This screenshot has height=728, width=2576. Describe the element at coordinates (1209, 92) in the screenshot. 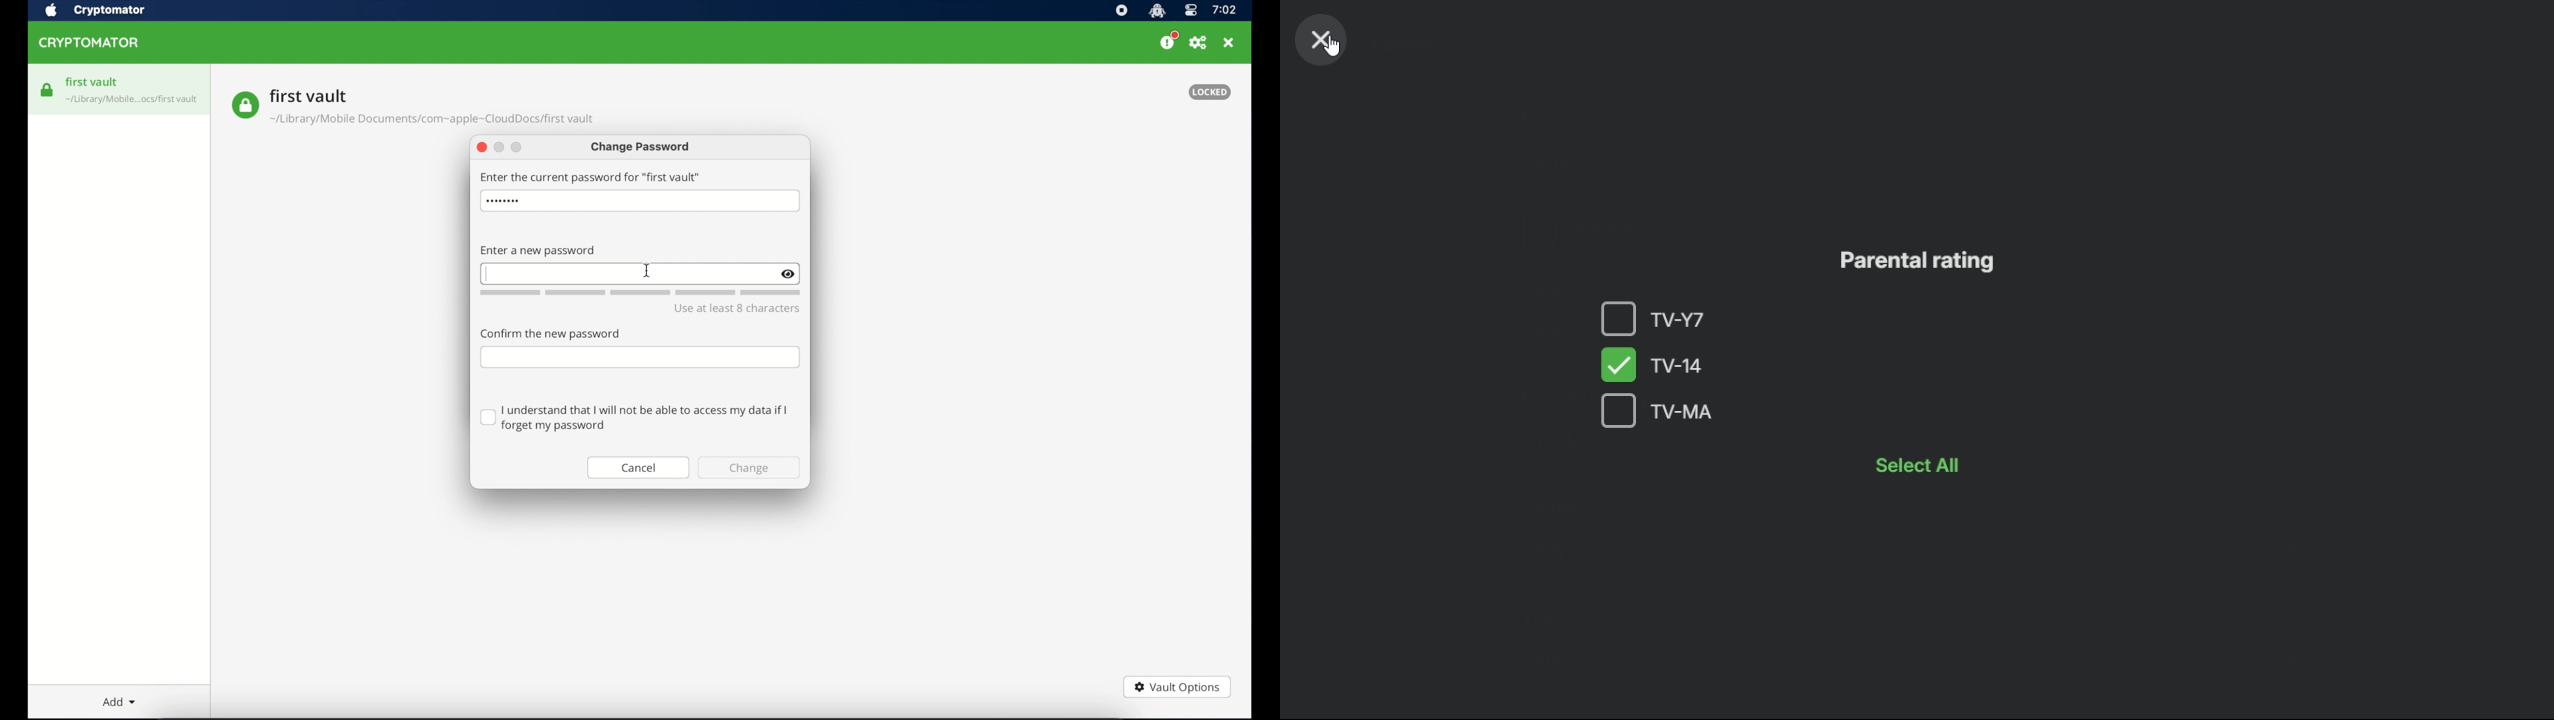

I see `locked` at that location.